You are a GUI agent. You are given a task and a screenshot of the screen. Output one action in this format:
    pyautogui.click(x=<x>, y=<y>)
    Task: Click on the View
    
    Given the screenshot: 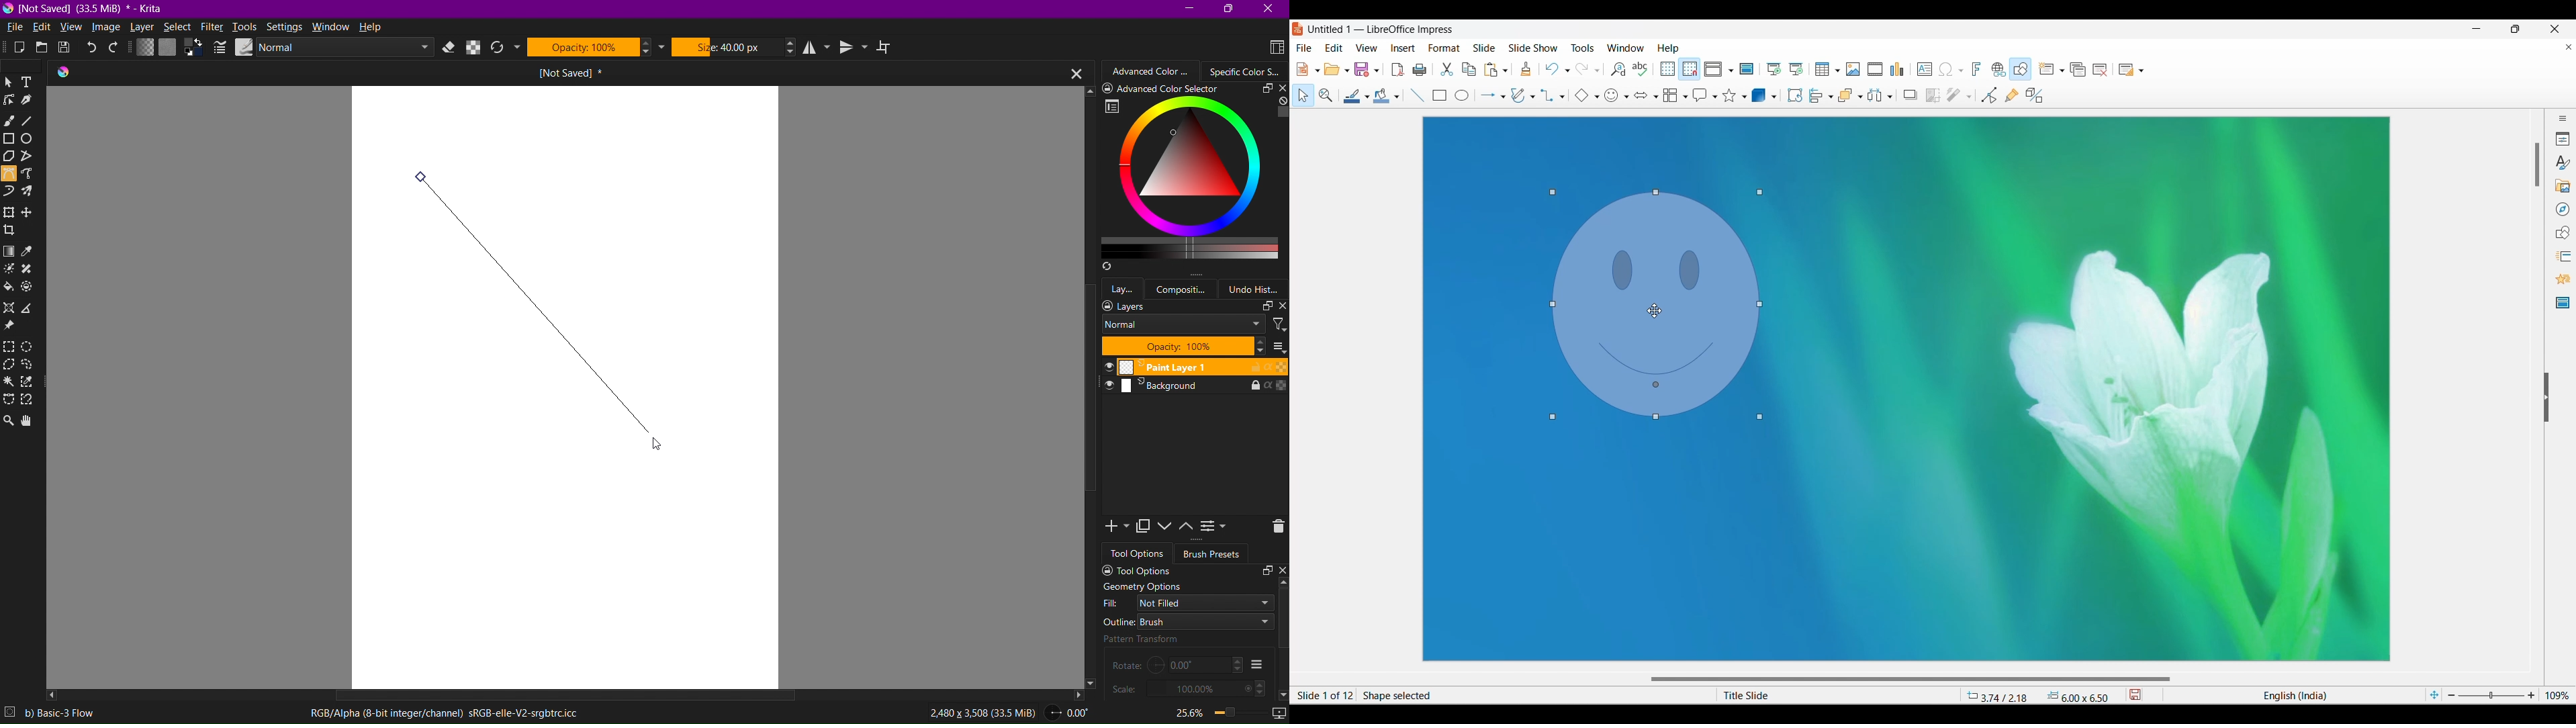 What is the action you would take?
    pyautogui.click(x=71, y=28)
    